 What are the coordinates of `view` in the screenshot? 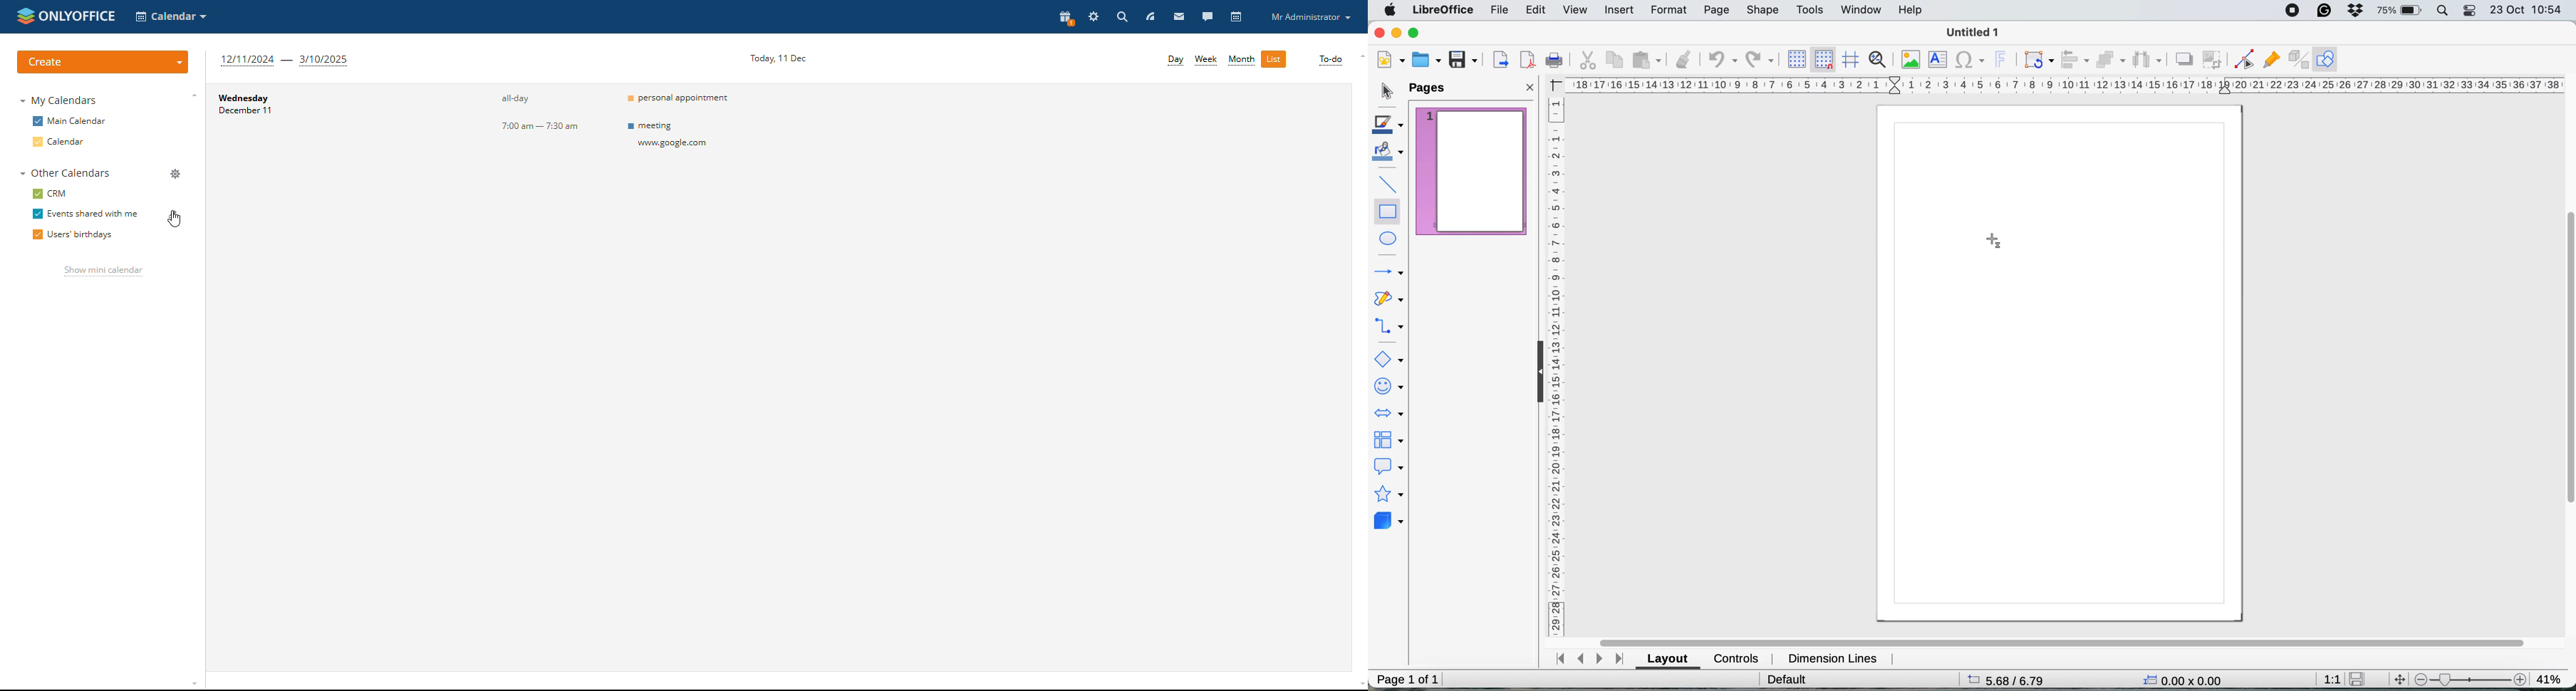 It's located at (1576, 11).